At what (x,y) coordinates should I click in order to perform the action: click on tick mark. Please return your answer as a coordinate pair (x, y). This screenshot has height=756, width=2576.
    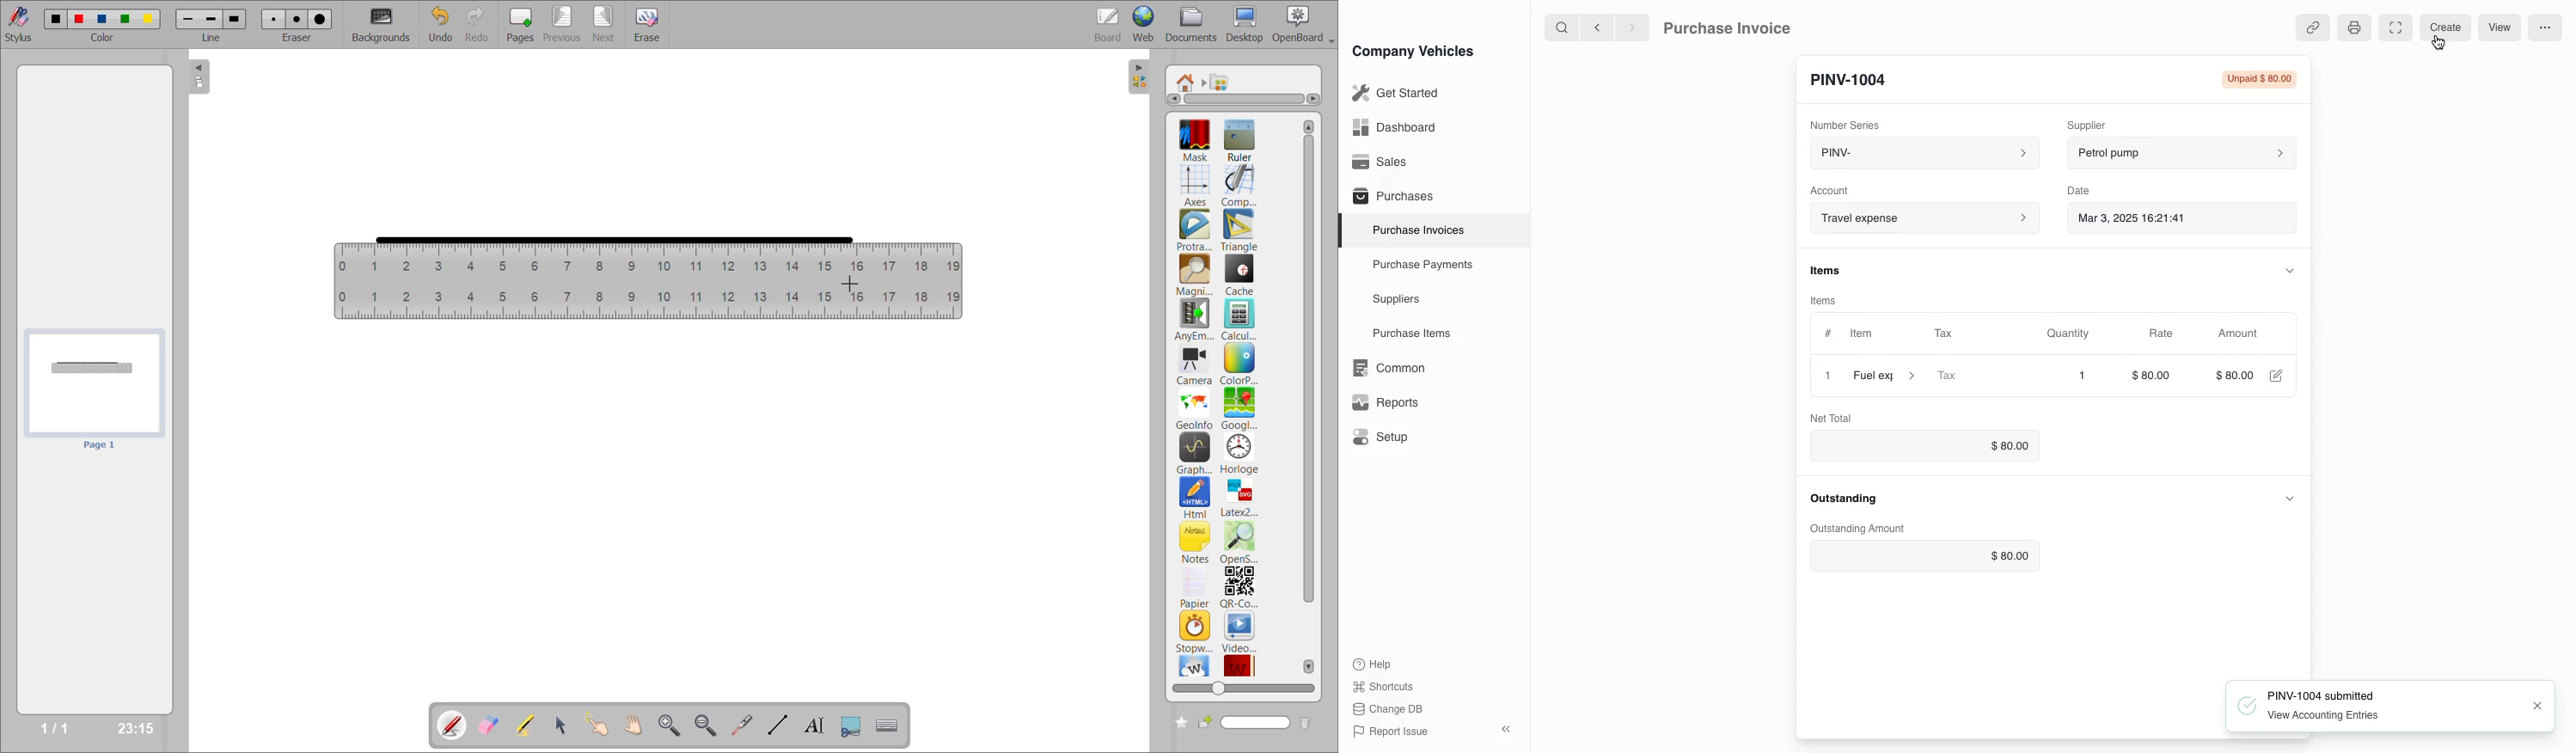
    Looking at the image, I should click on (2243, 708).